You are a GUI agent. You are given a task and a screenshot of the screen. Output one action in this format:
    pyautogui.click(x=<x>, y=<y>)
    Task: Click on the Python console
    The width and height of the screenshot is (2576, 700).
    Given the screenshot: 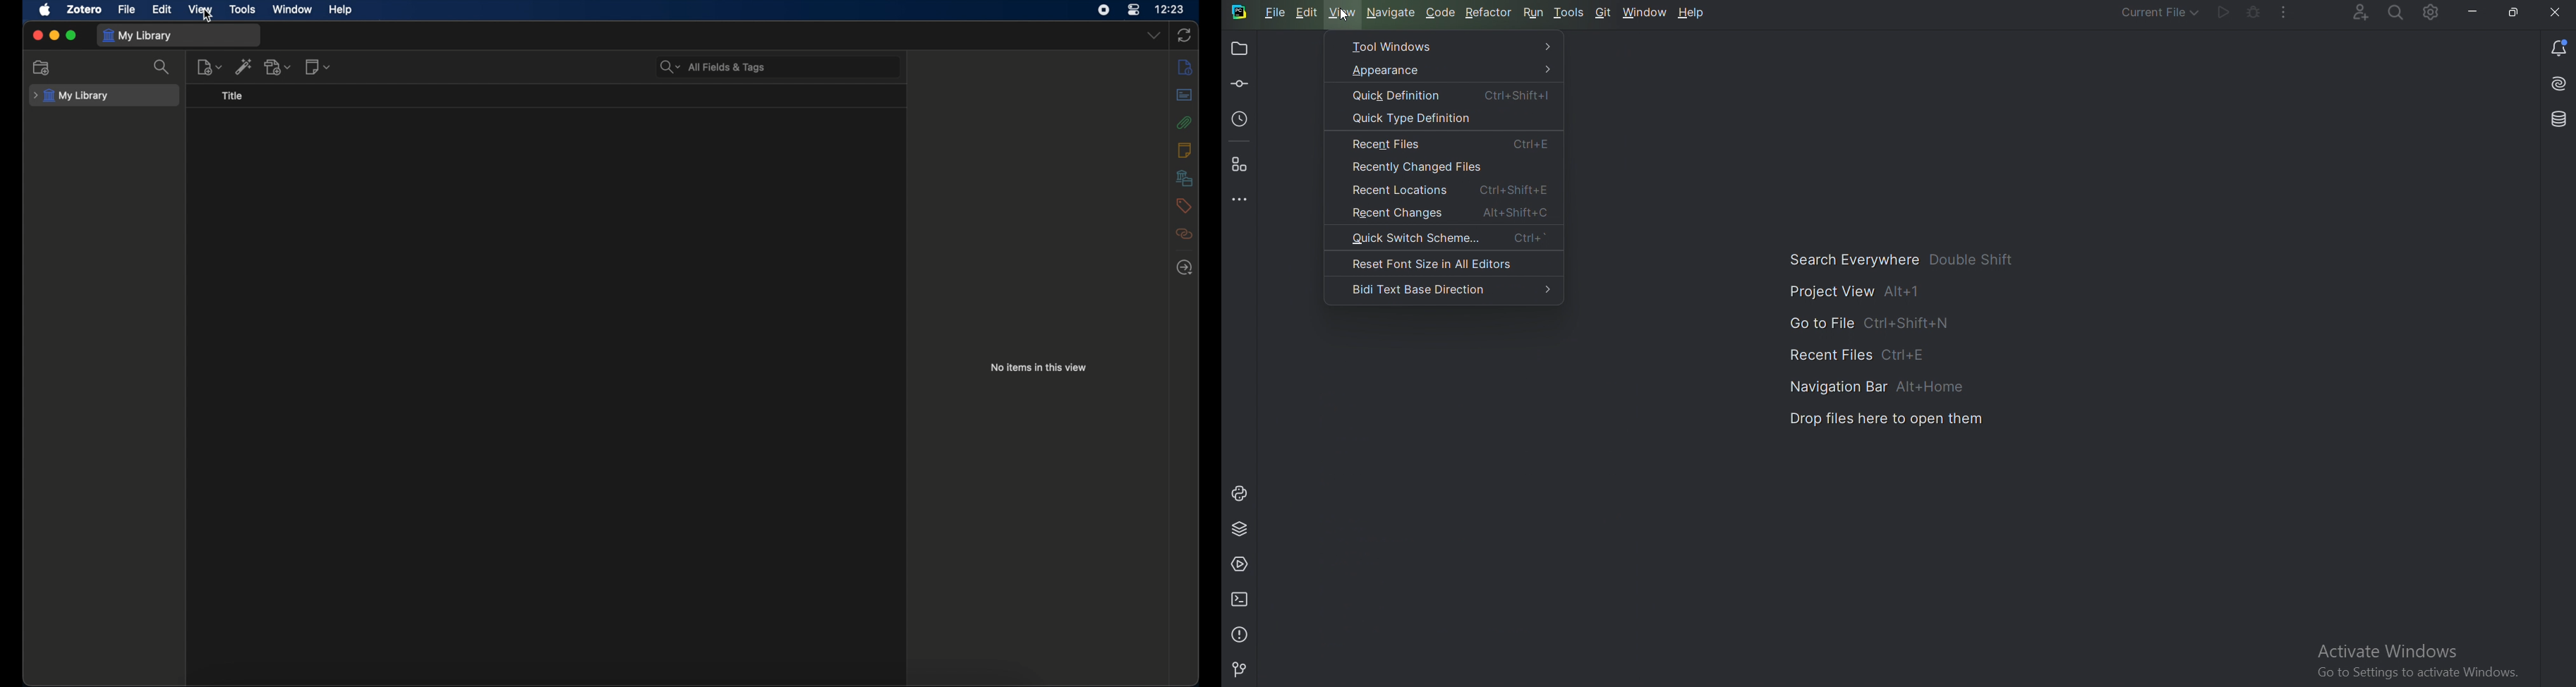 What is the action you would take?
    pyautogui.click(x=1239, y=494)
    